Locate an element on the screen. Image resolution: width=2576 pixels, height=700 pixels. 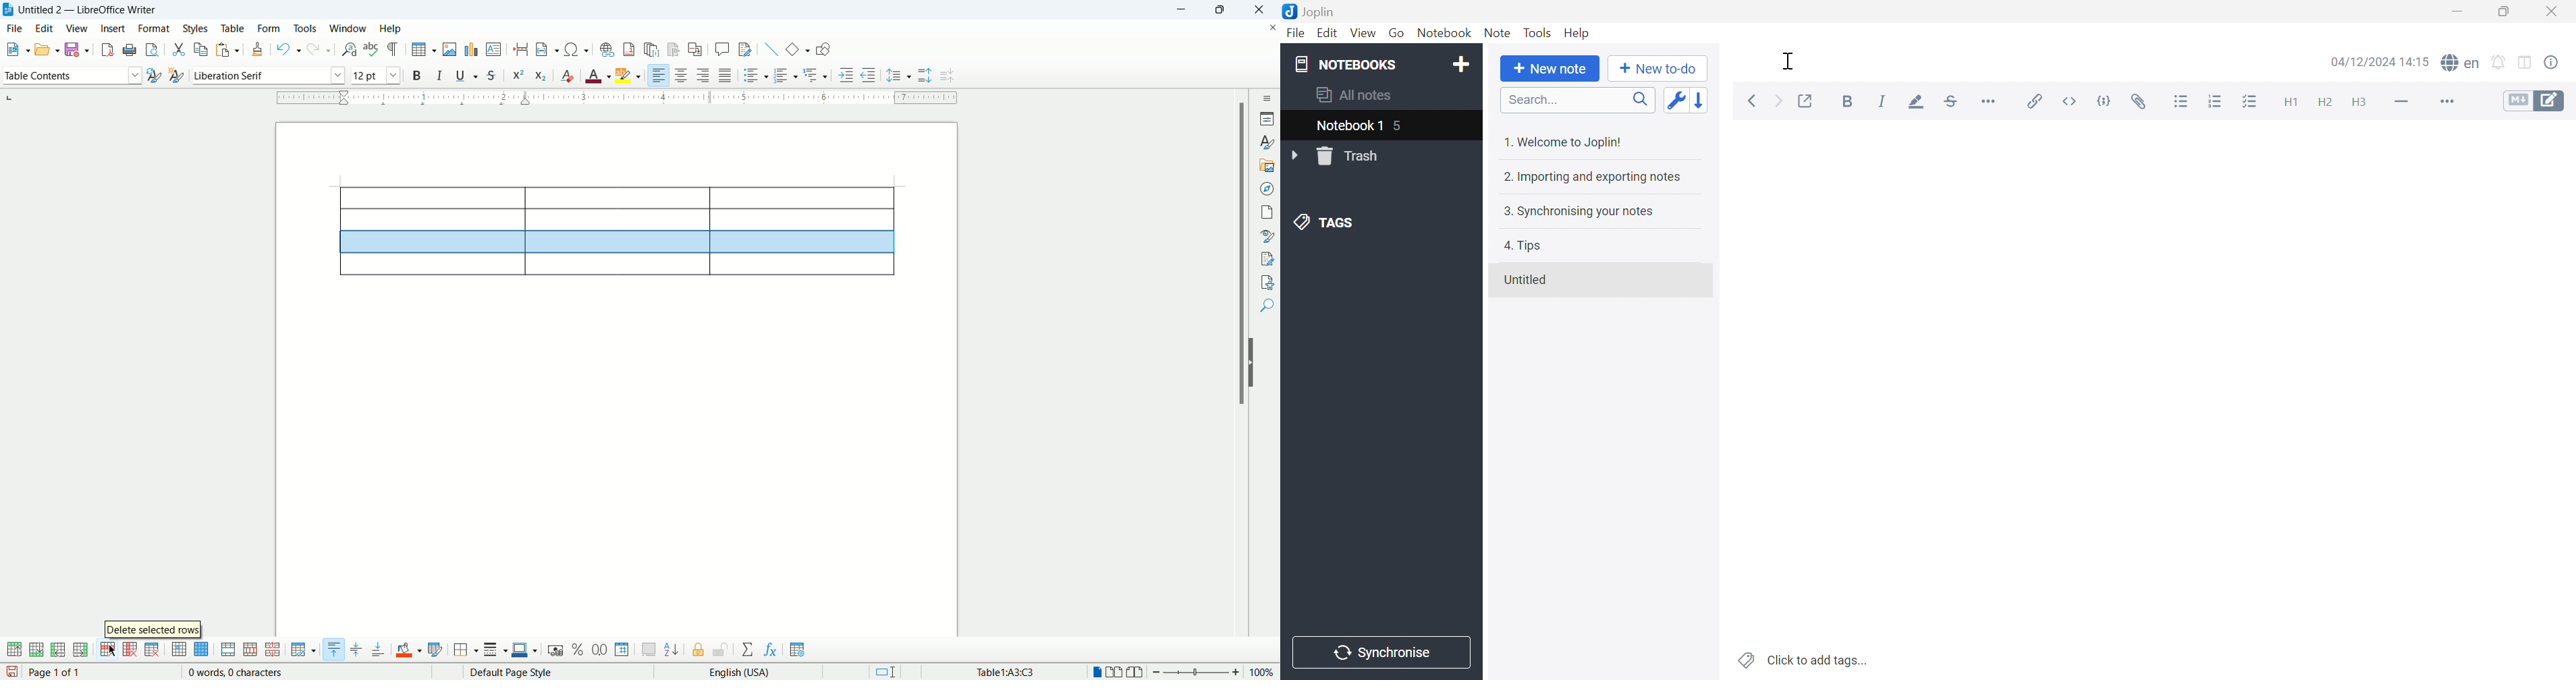
unordered list is located at coordinates (756, 76).